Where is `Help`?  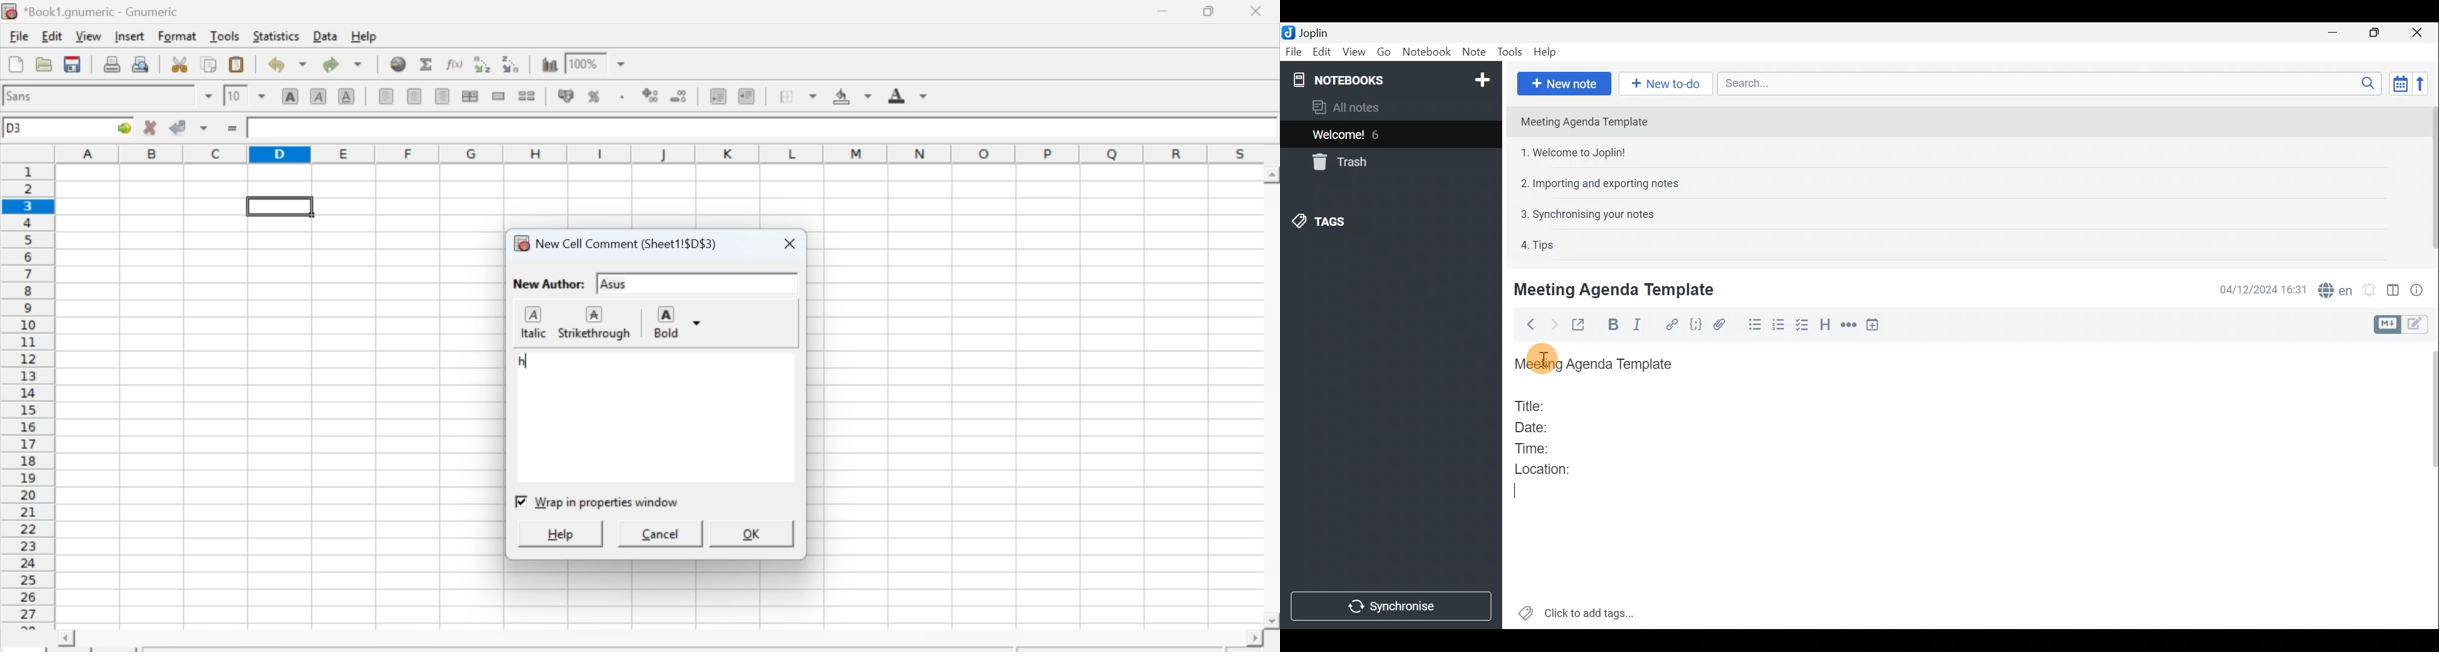
Help is located at coordinates (363, 36).